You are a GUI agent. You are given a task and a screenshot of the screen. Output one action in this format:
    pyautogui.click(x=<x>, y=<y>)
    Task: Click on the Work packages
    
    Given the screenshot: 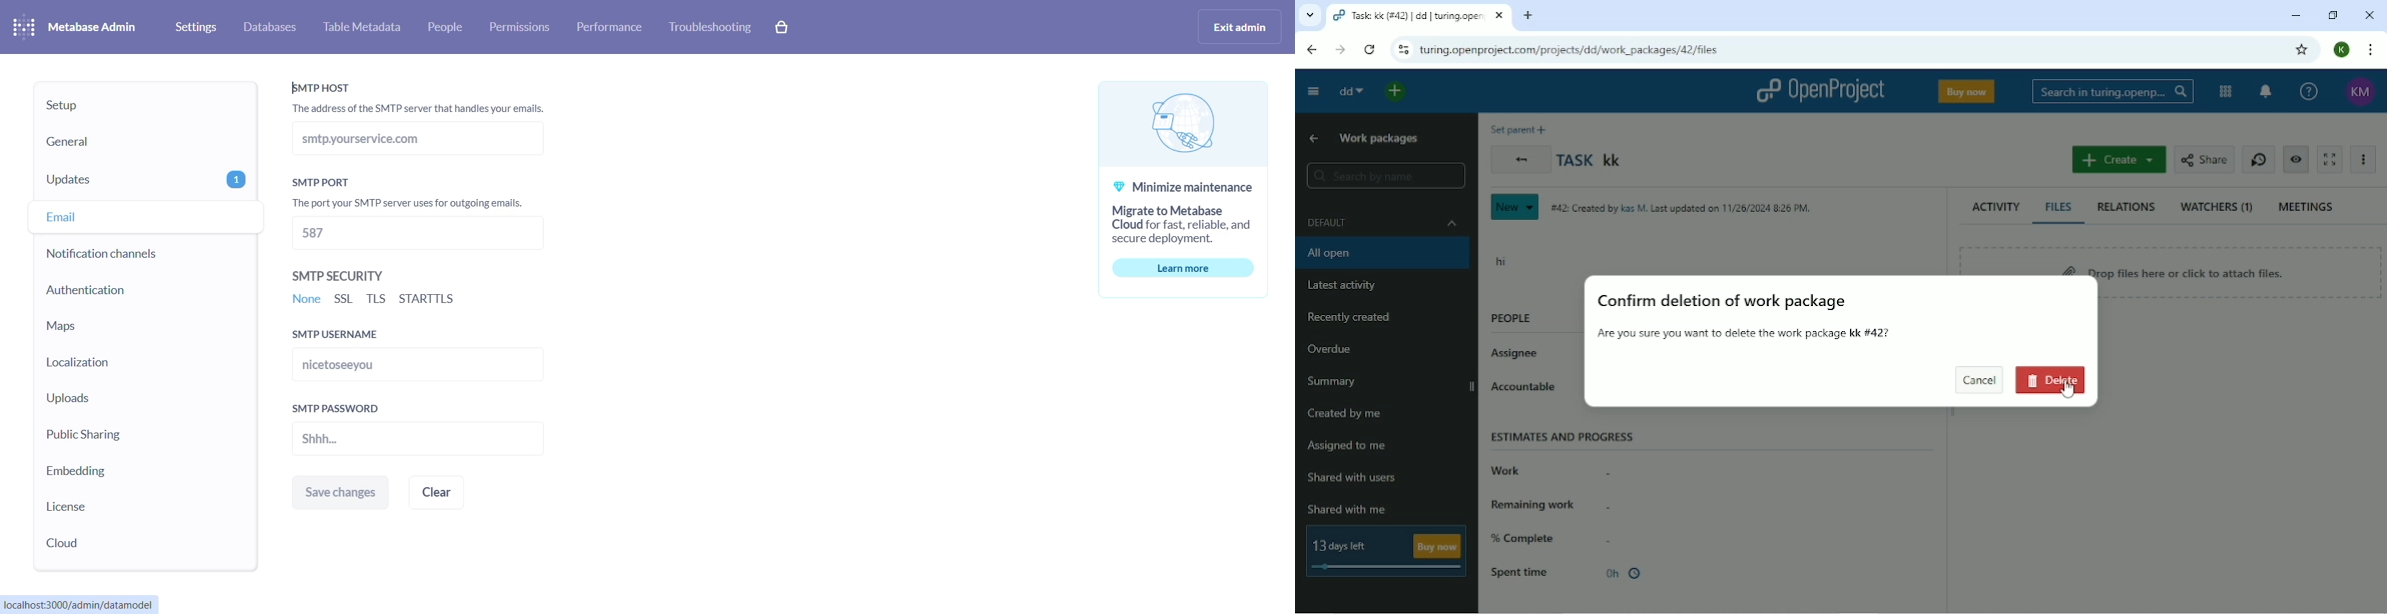 What is the action you would take?
    pyautogui.click(x=1380, y=138)
    